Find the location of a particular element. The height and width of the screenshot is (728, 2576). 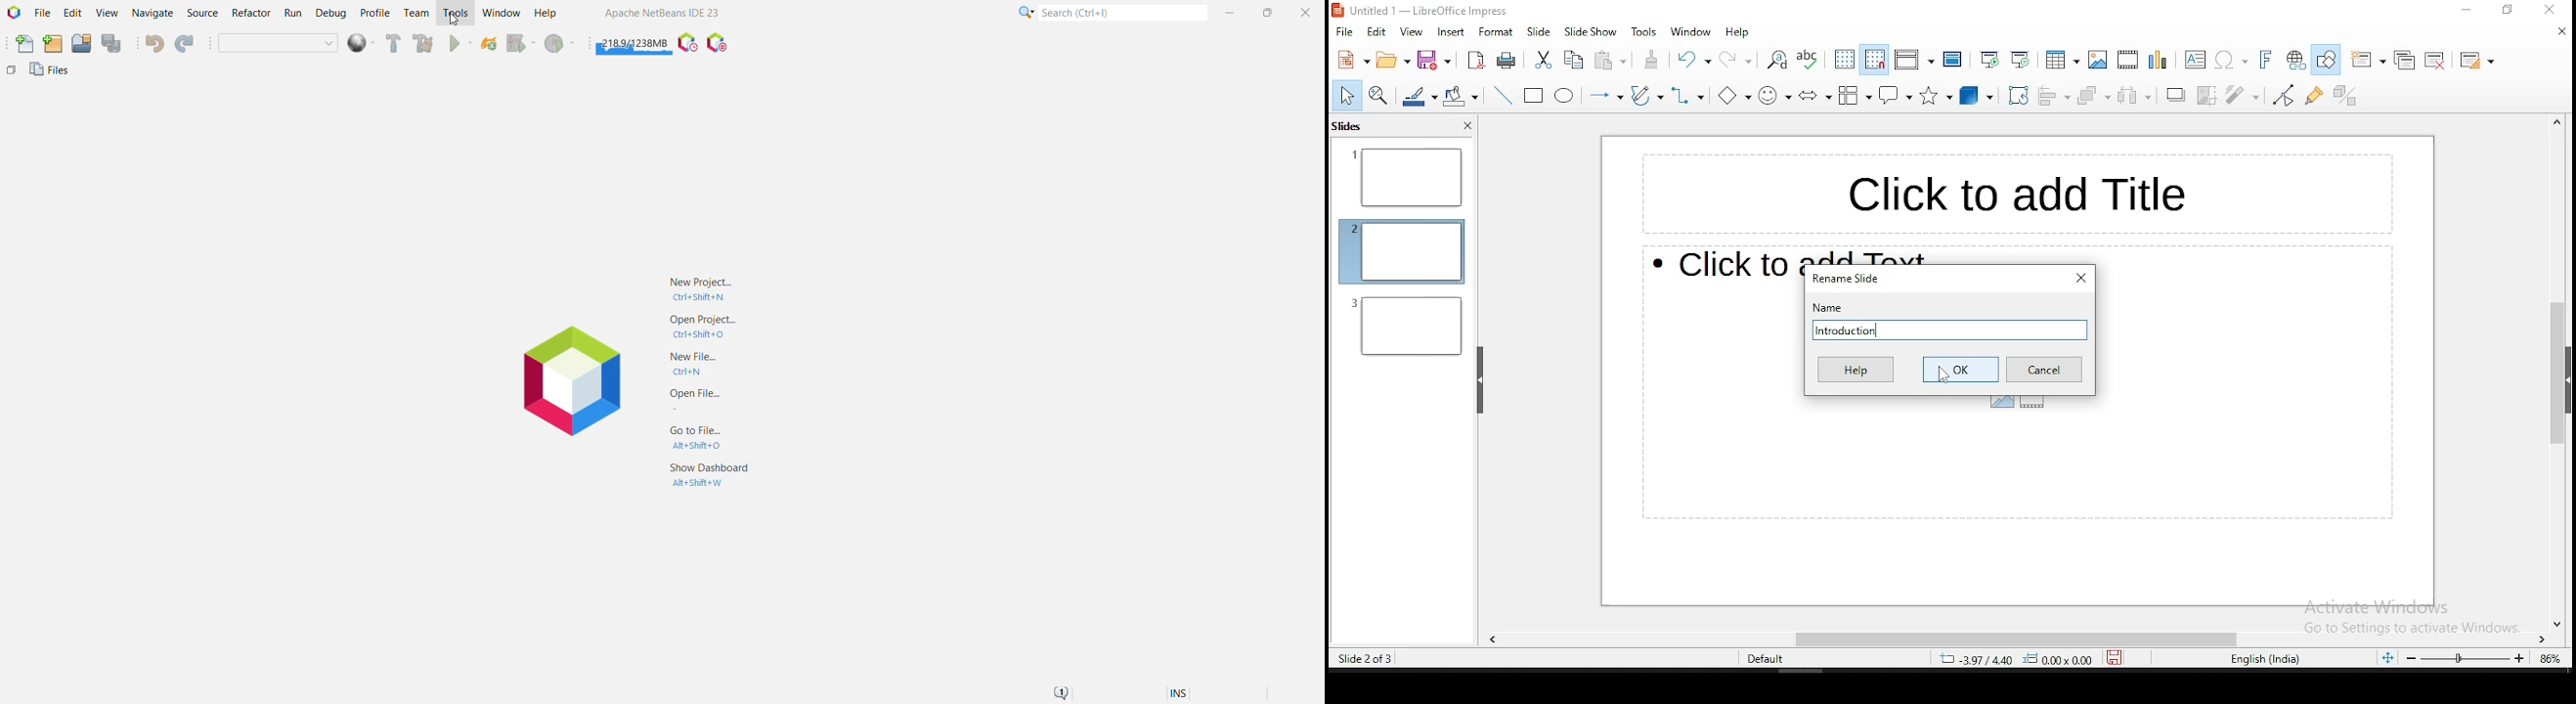

undo is located at coordinates (1692, 60).